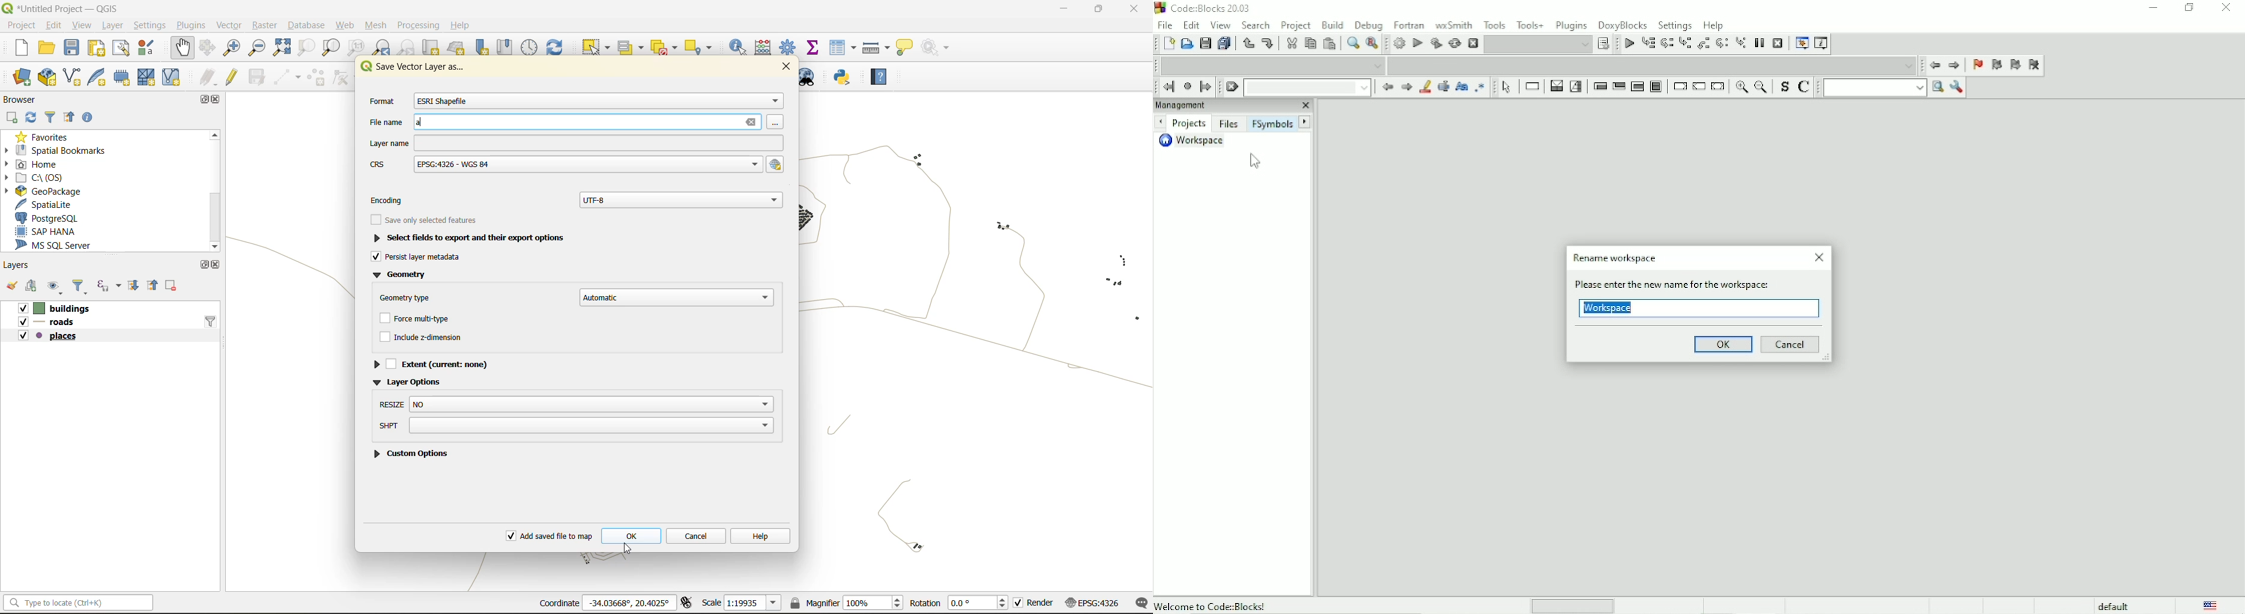  I want to click on Match case, so click(1460, 87).